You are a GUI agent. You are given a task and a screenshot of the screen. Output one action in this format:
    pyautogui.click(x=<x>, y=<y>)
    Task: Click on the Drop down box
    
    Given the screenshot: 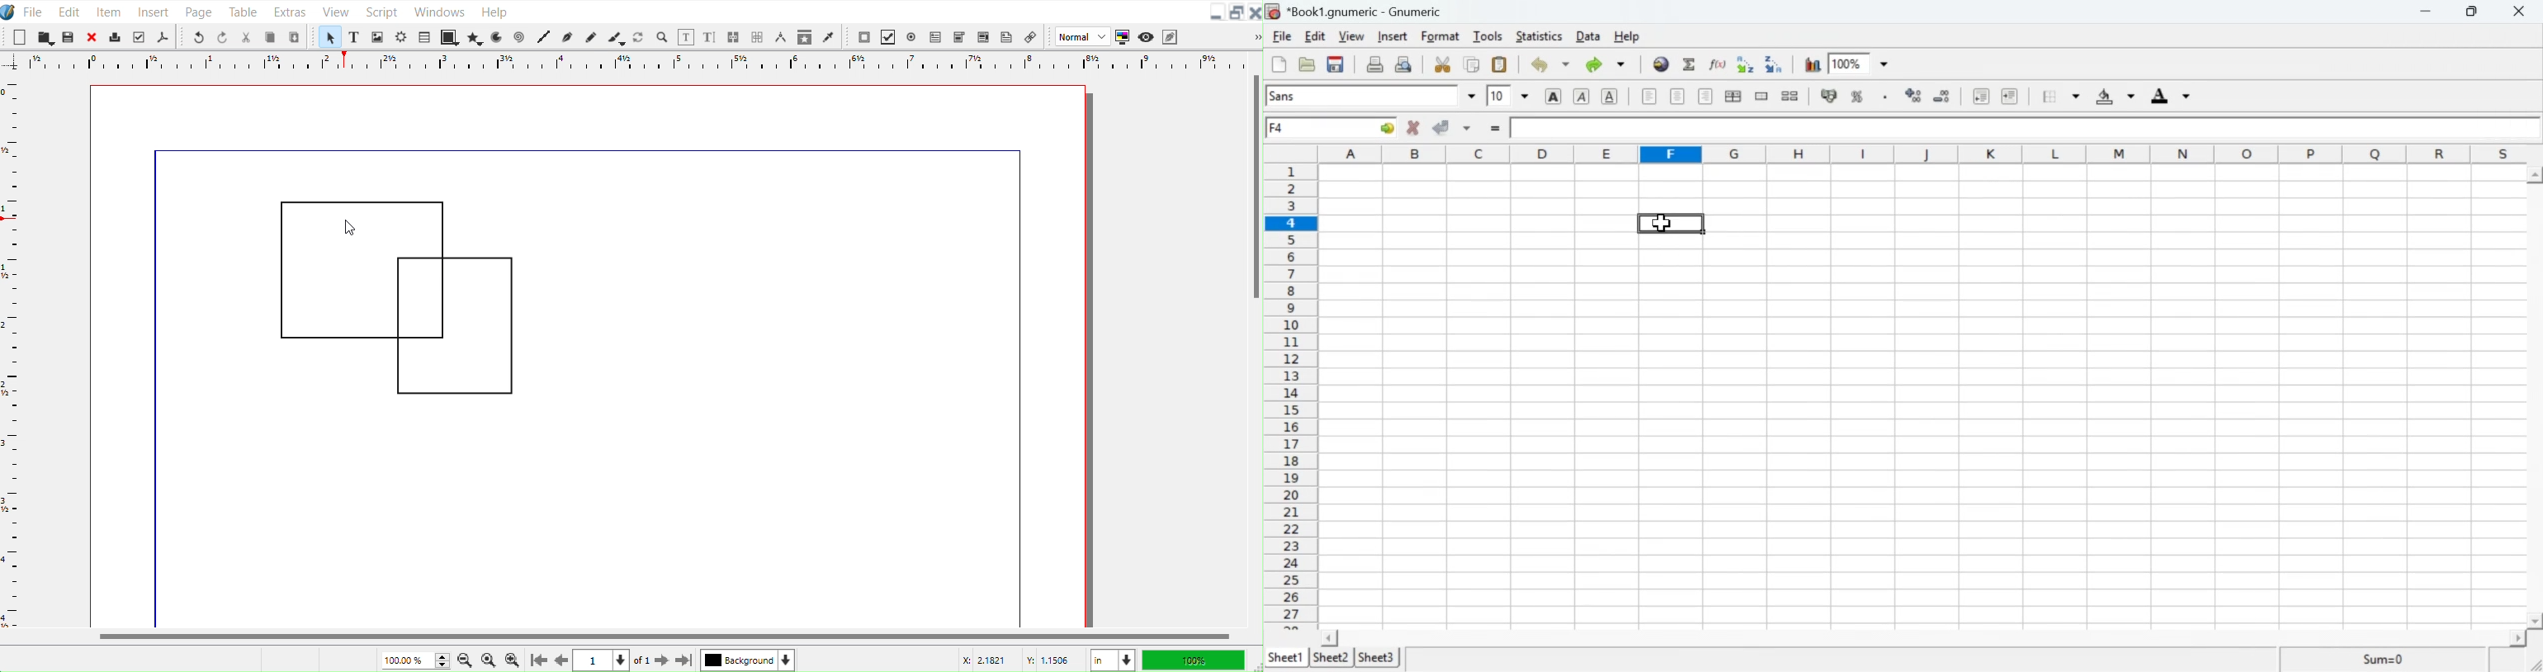 What is the action you would take?
    pyautogui.click(x=1250, y=36)
    